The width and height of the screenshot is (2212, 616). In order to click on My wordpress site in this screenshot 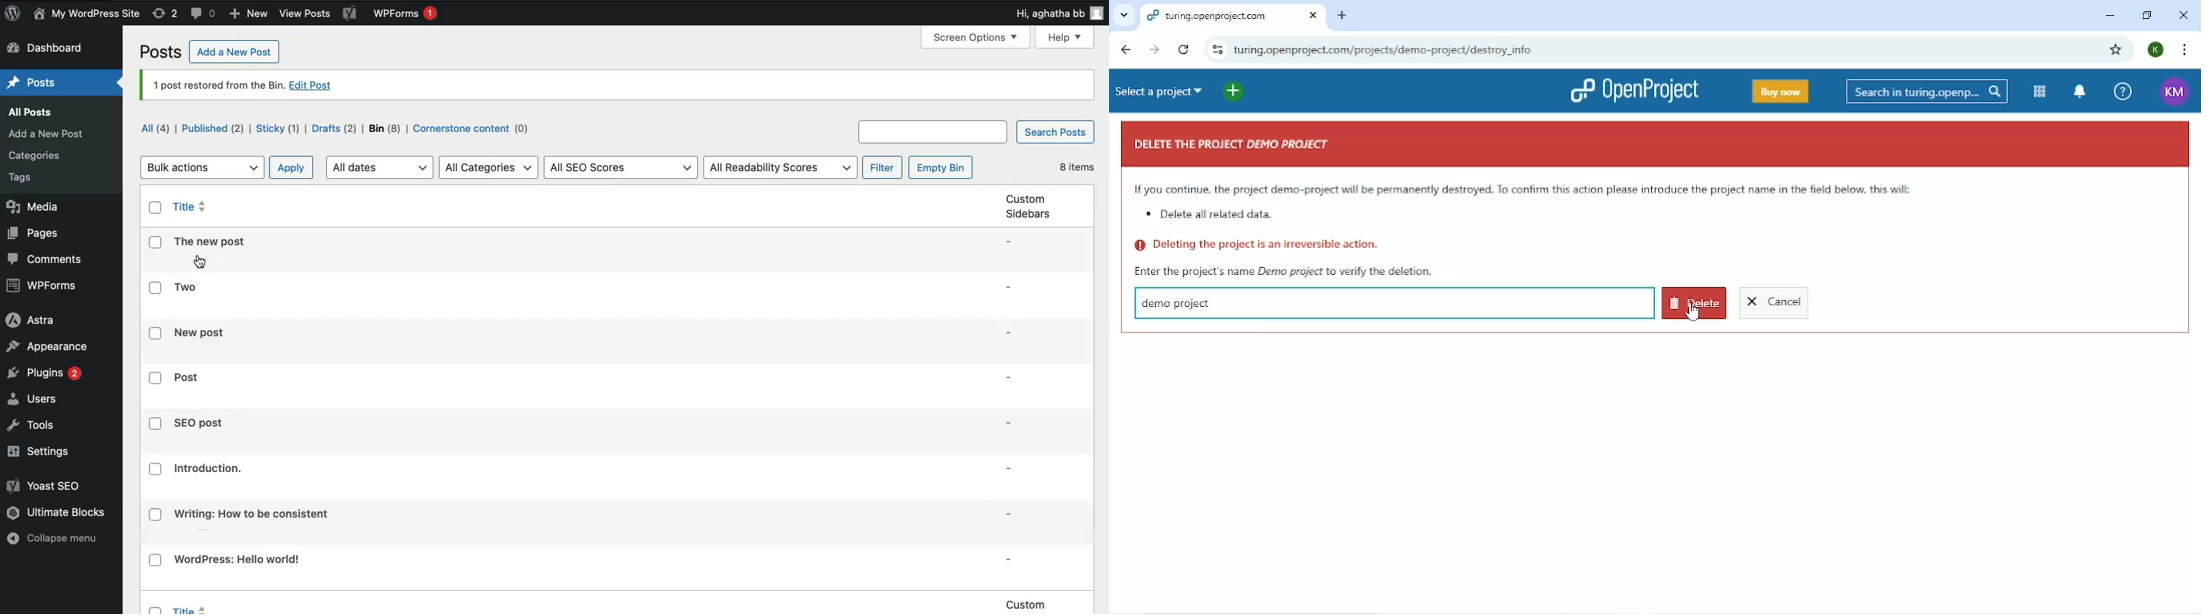, I will do `click(89, 15)`.